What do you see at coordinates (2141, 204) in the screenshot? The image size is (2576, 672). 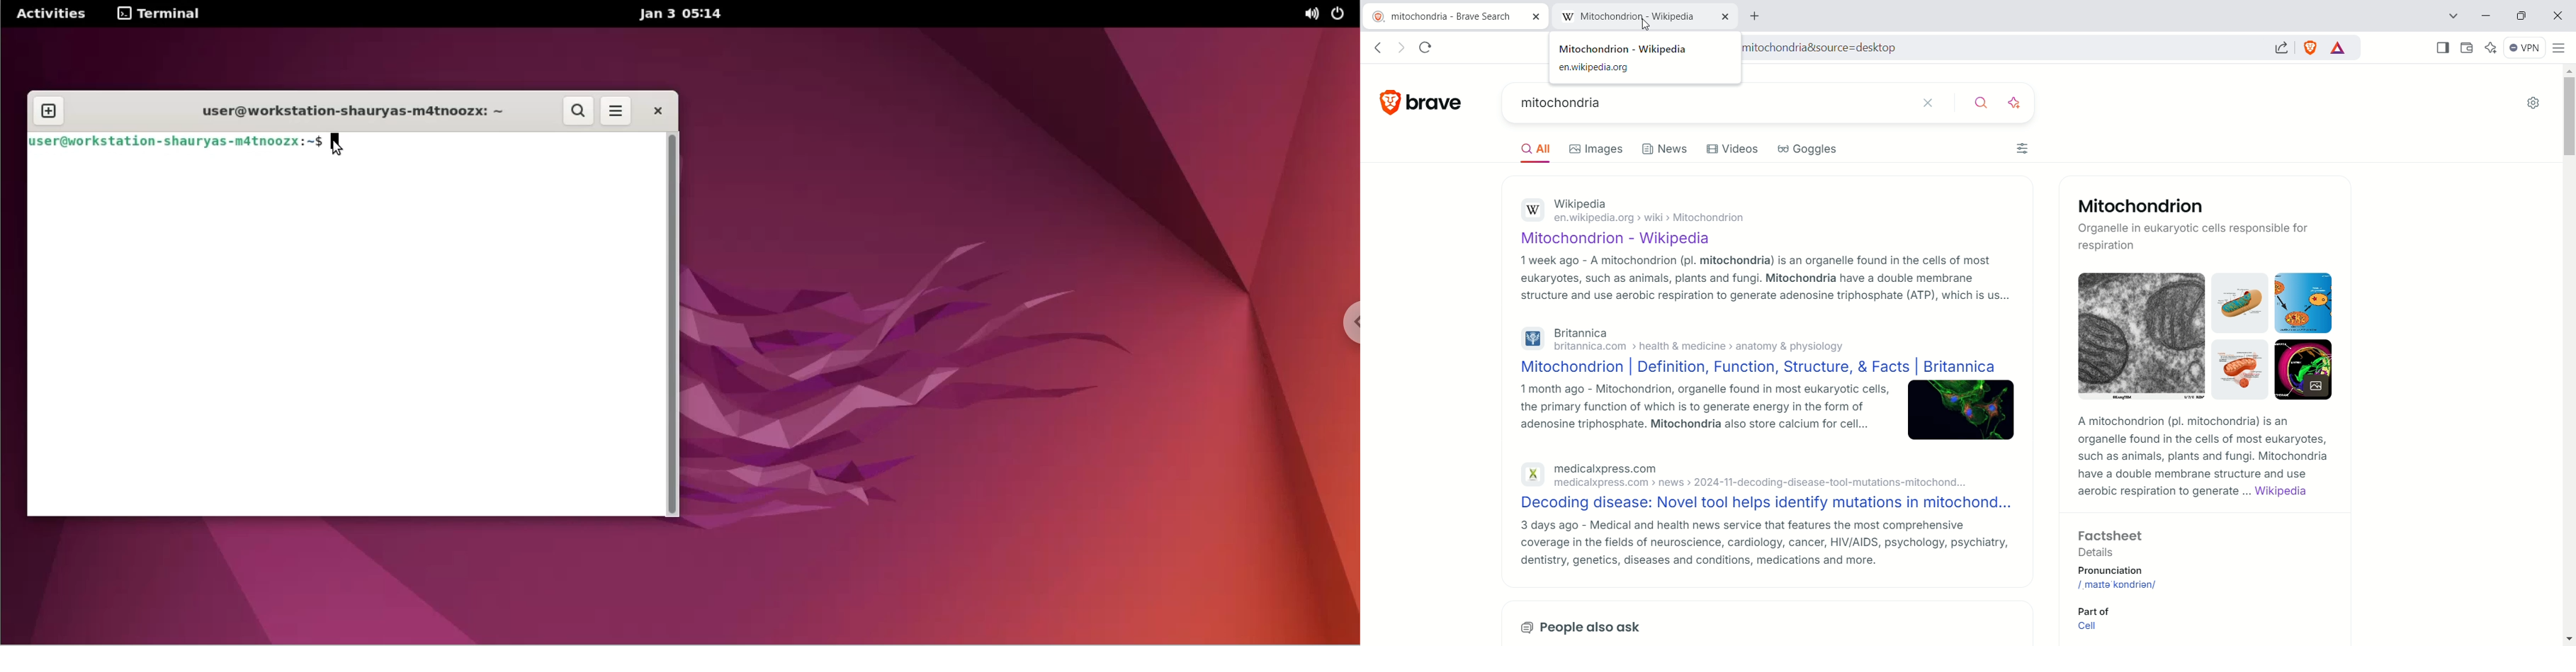 I see `Mitochondrion` at bounding box center [2141, 204].